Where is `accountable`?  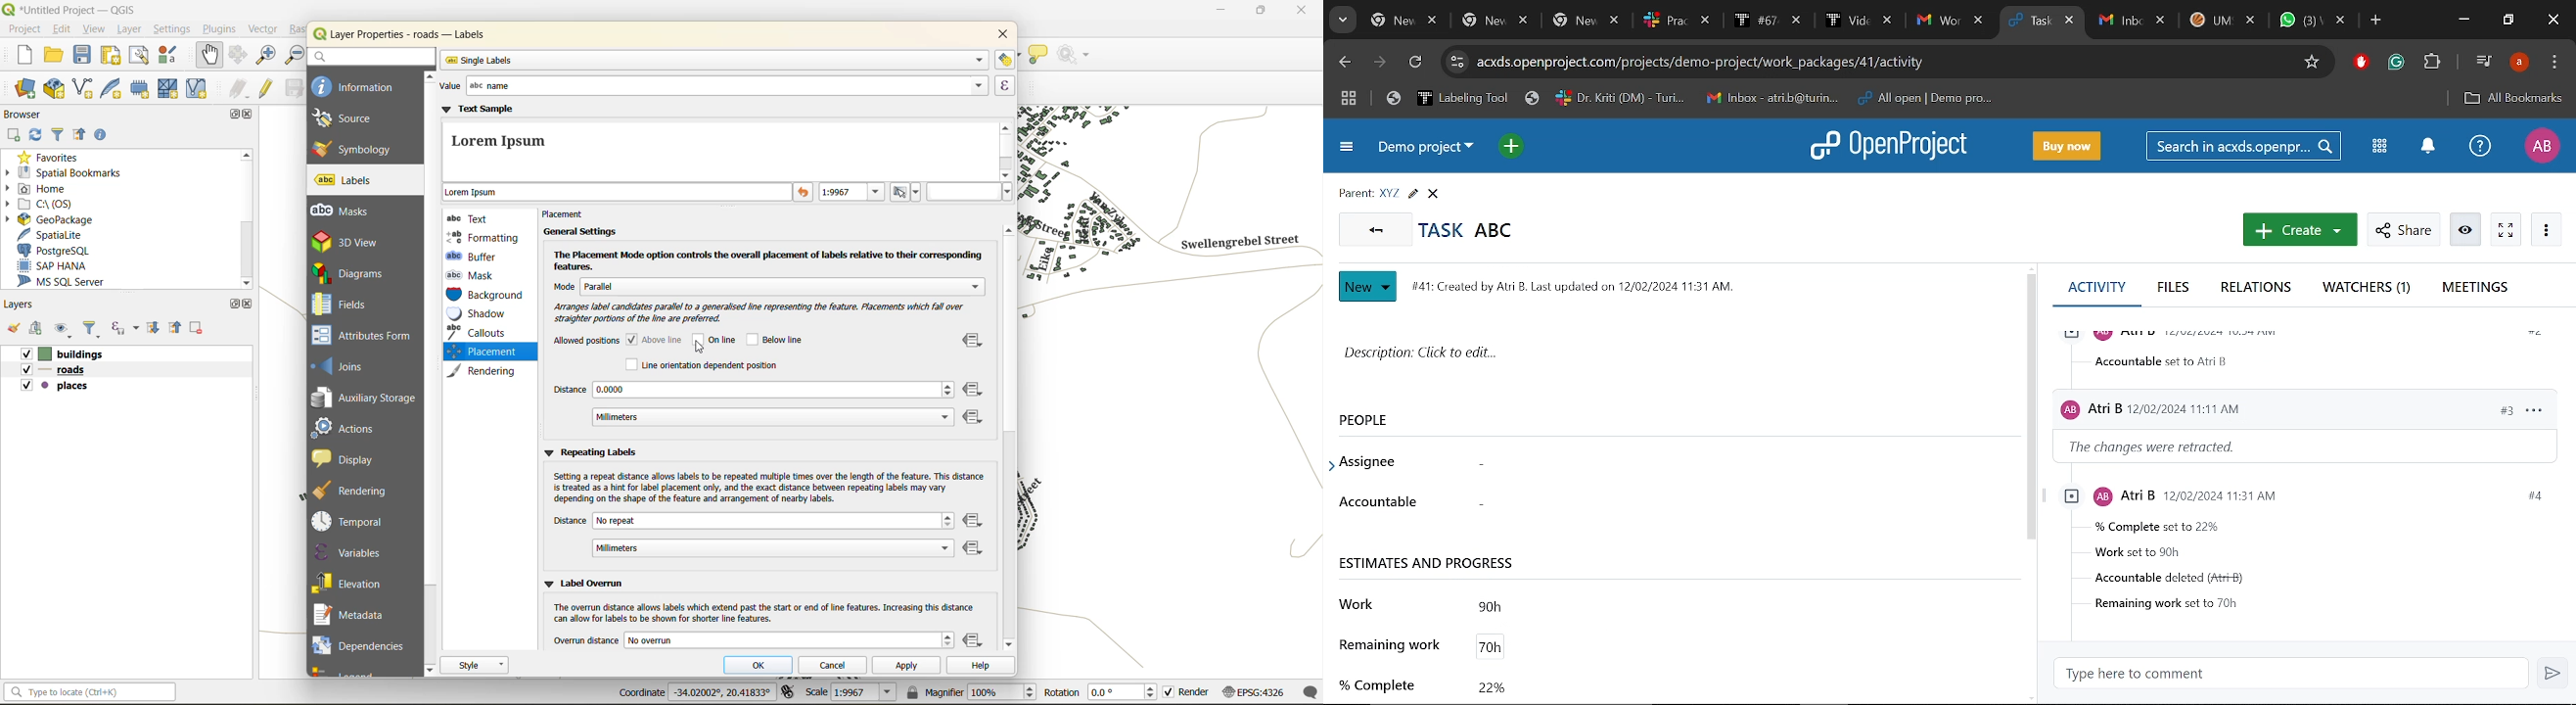 accountable is located at coordinates (1377, 501).